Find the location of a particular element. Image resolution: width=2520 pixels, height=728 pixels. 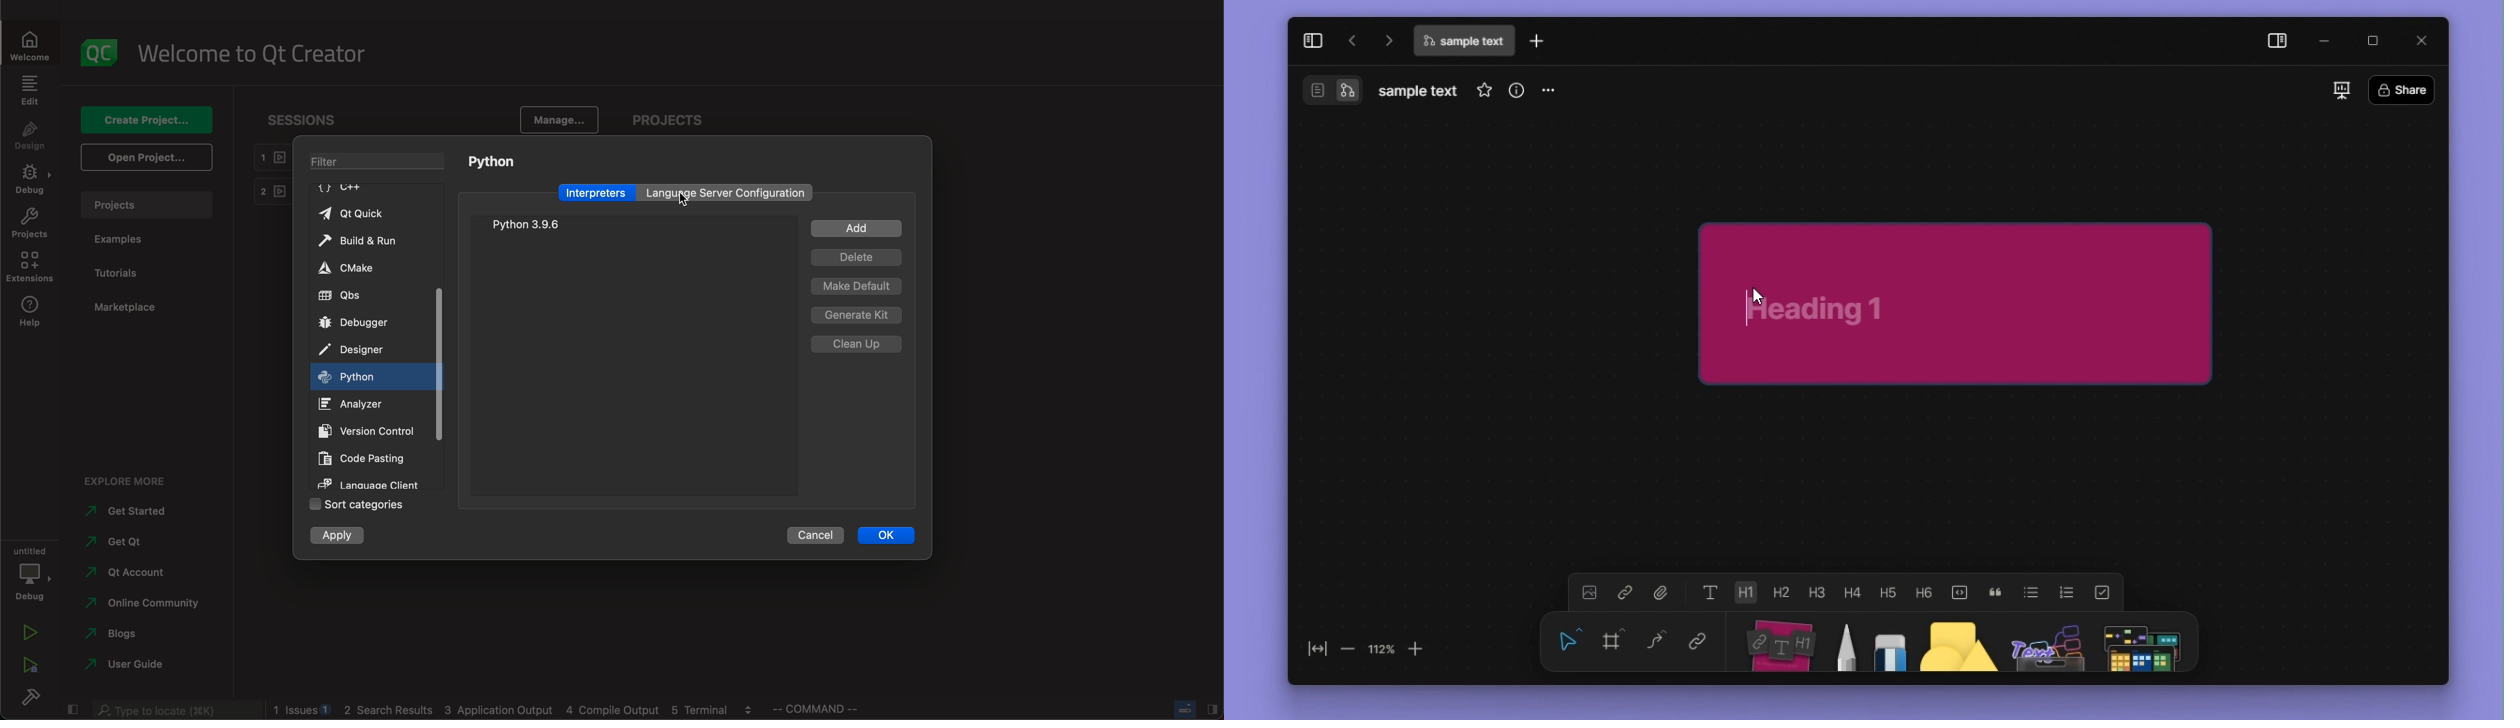

eraser is located at coordinates (1890, 642).